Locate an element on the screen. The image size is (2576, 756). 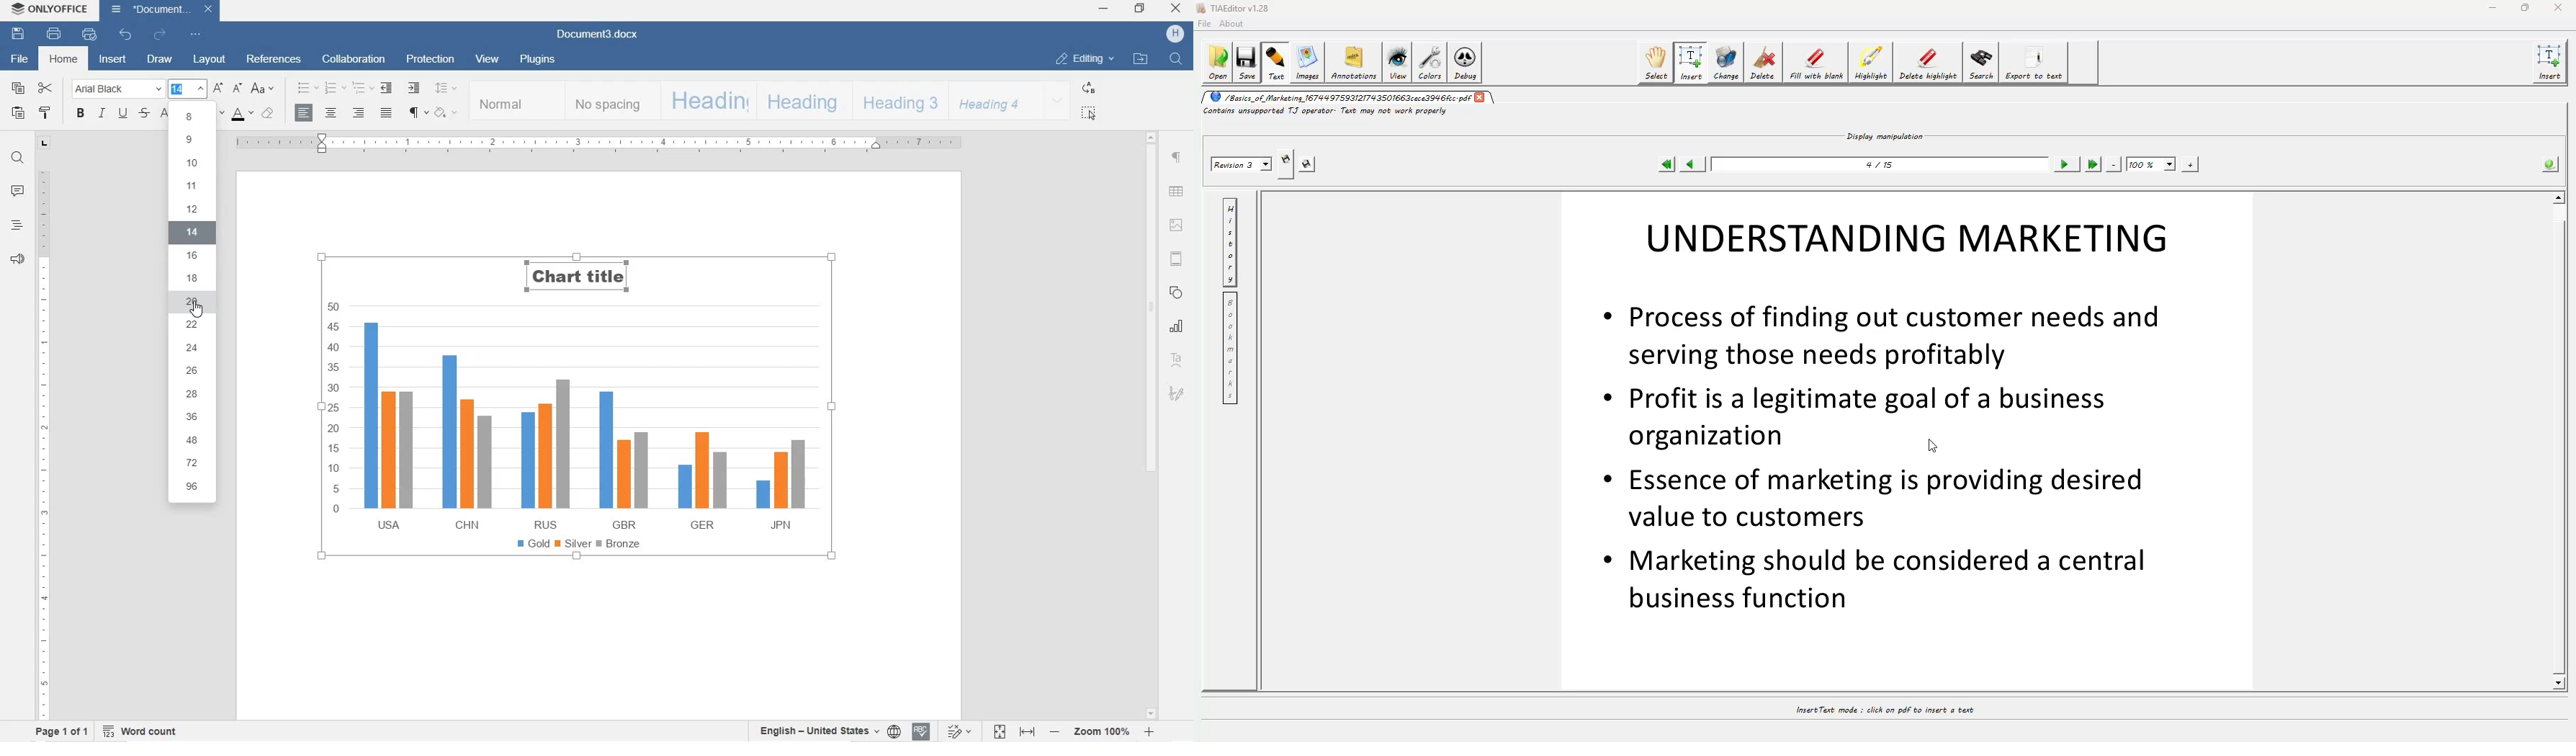
VIEW is located at coordinates (489, 60).